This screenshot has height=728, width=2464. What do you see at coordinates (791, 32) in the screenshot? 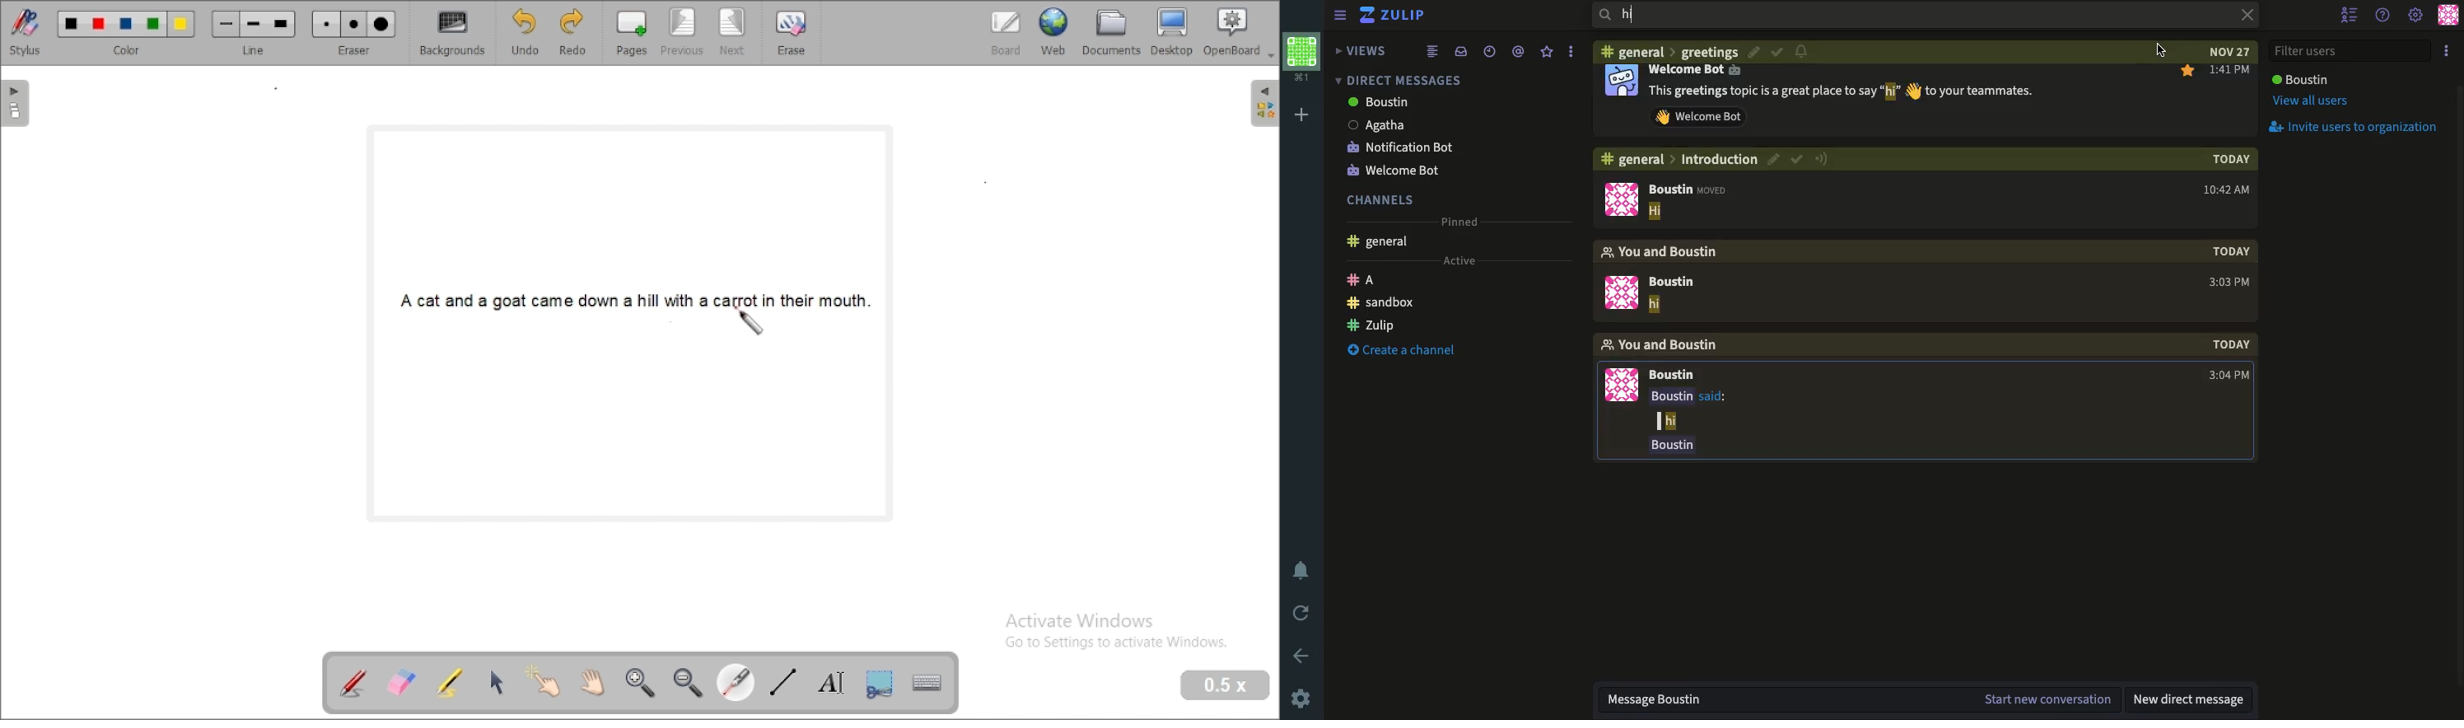
I see `erase` at bounding box center [791, 32].